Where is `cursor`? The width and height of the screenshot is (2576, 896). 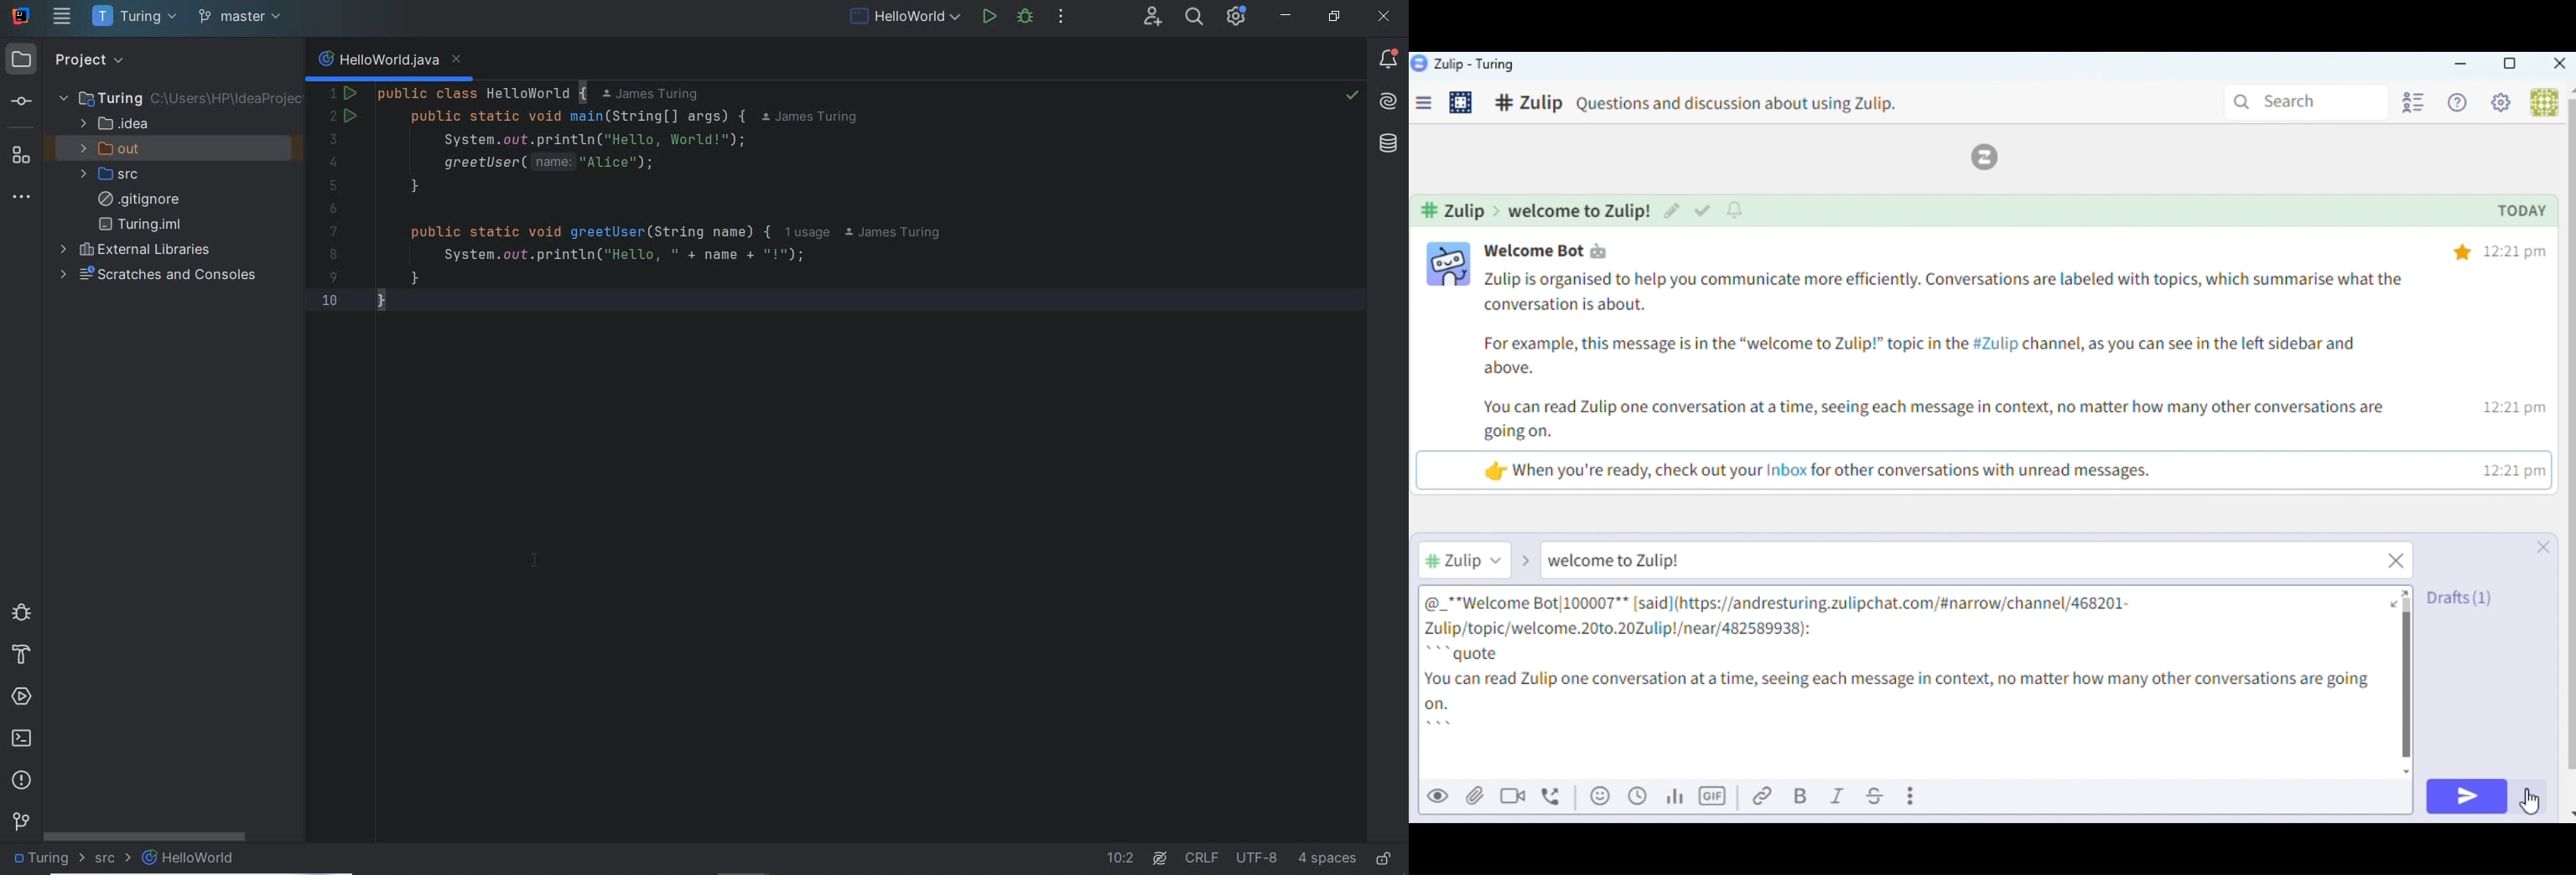 cursor is located at coordinates (2534, 806).